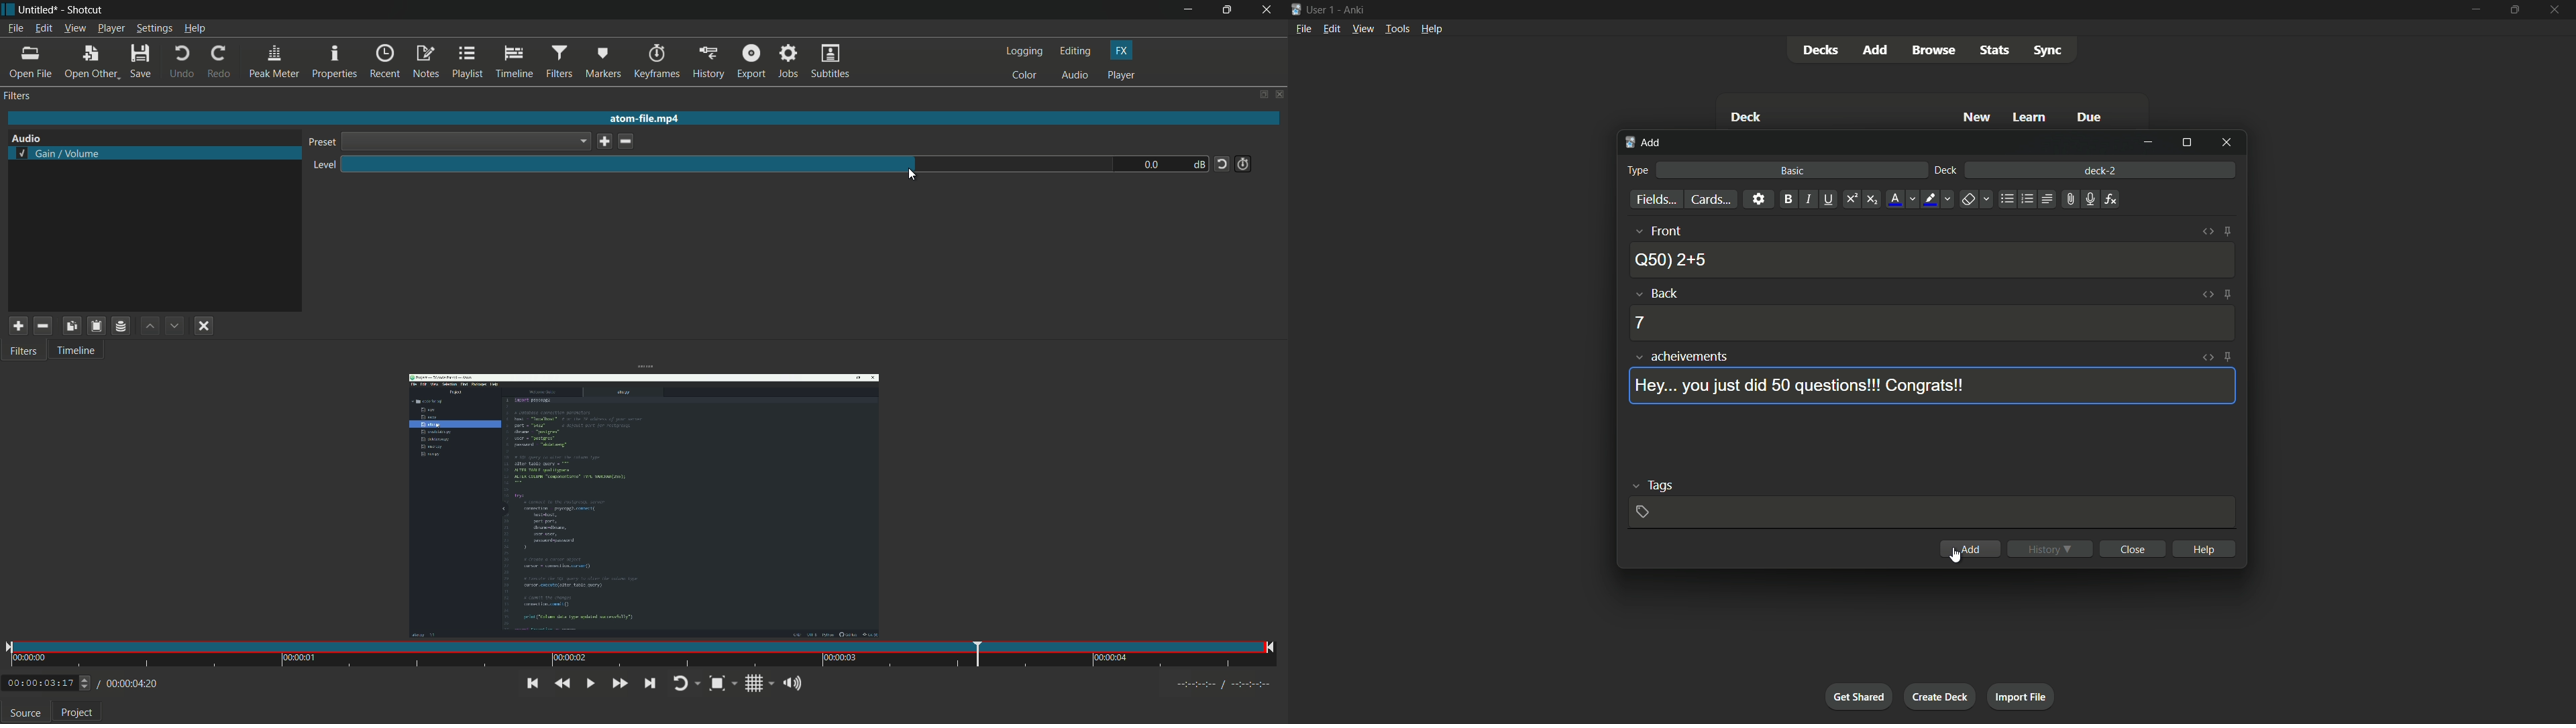  What do you see at coordinates (1121, 51) in the screenshot?
I see `fx` at bounding box center [1121, 51].